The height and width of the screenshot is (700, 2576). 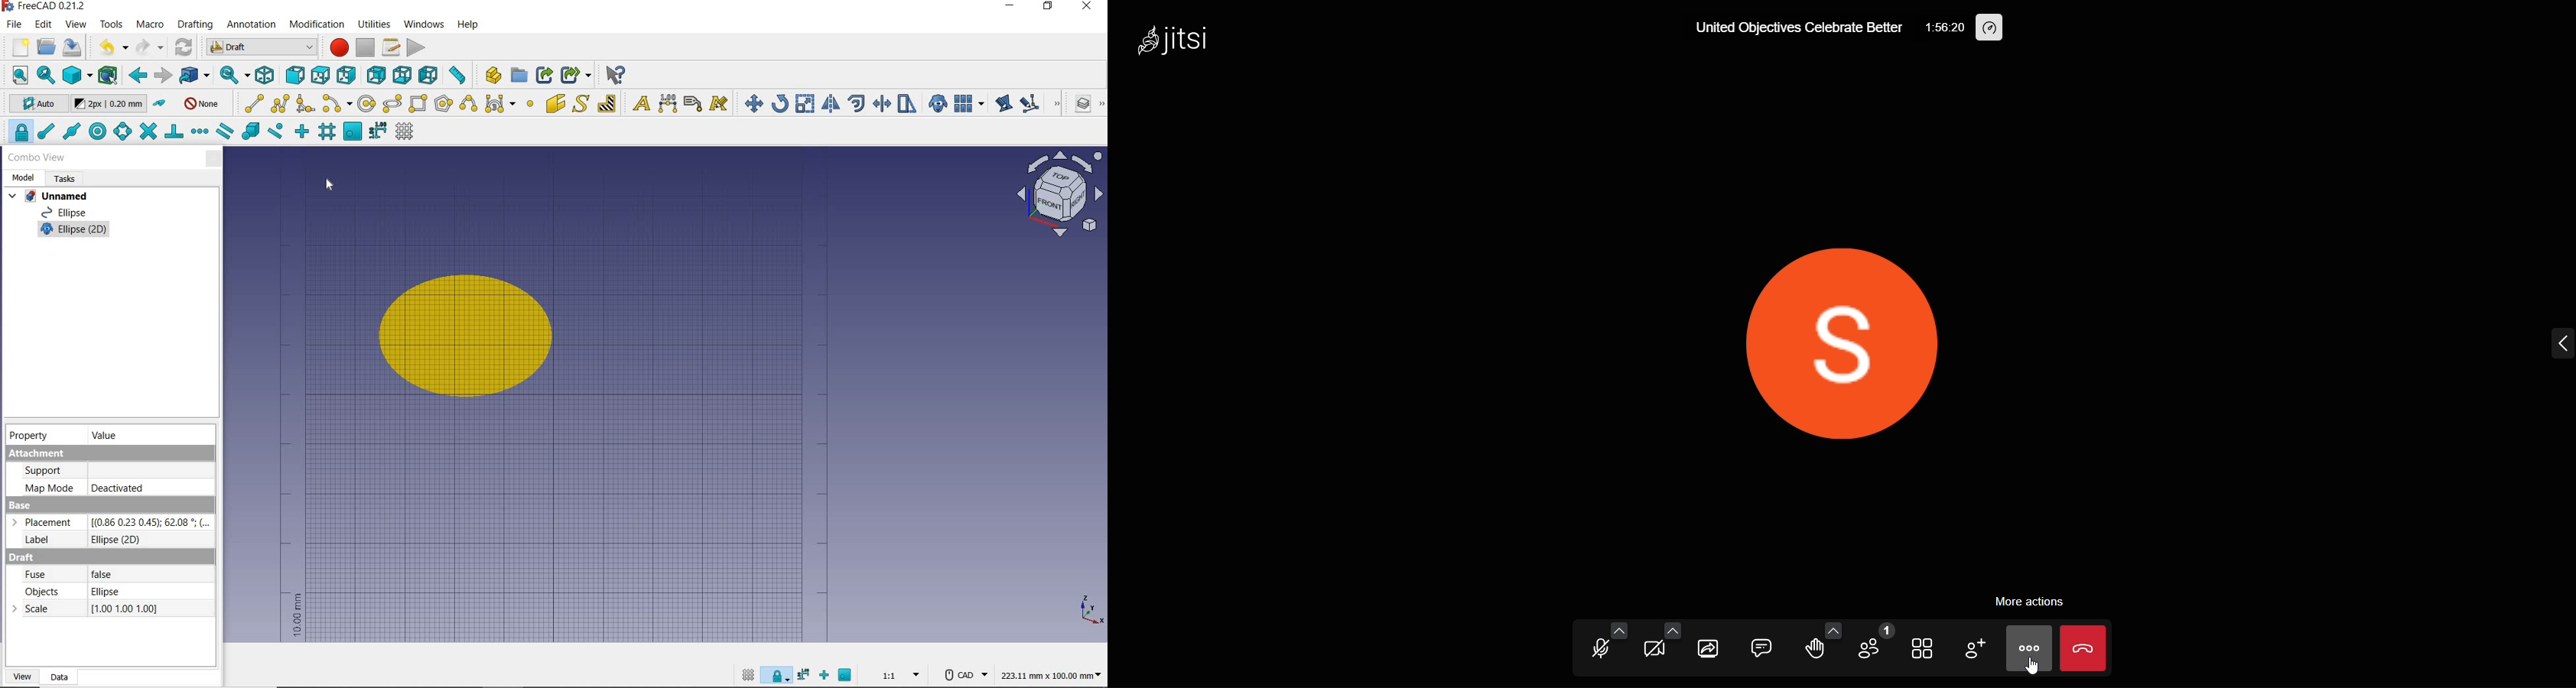 I want to click on property, so click(x=32, y=436).